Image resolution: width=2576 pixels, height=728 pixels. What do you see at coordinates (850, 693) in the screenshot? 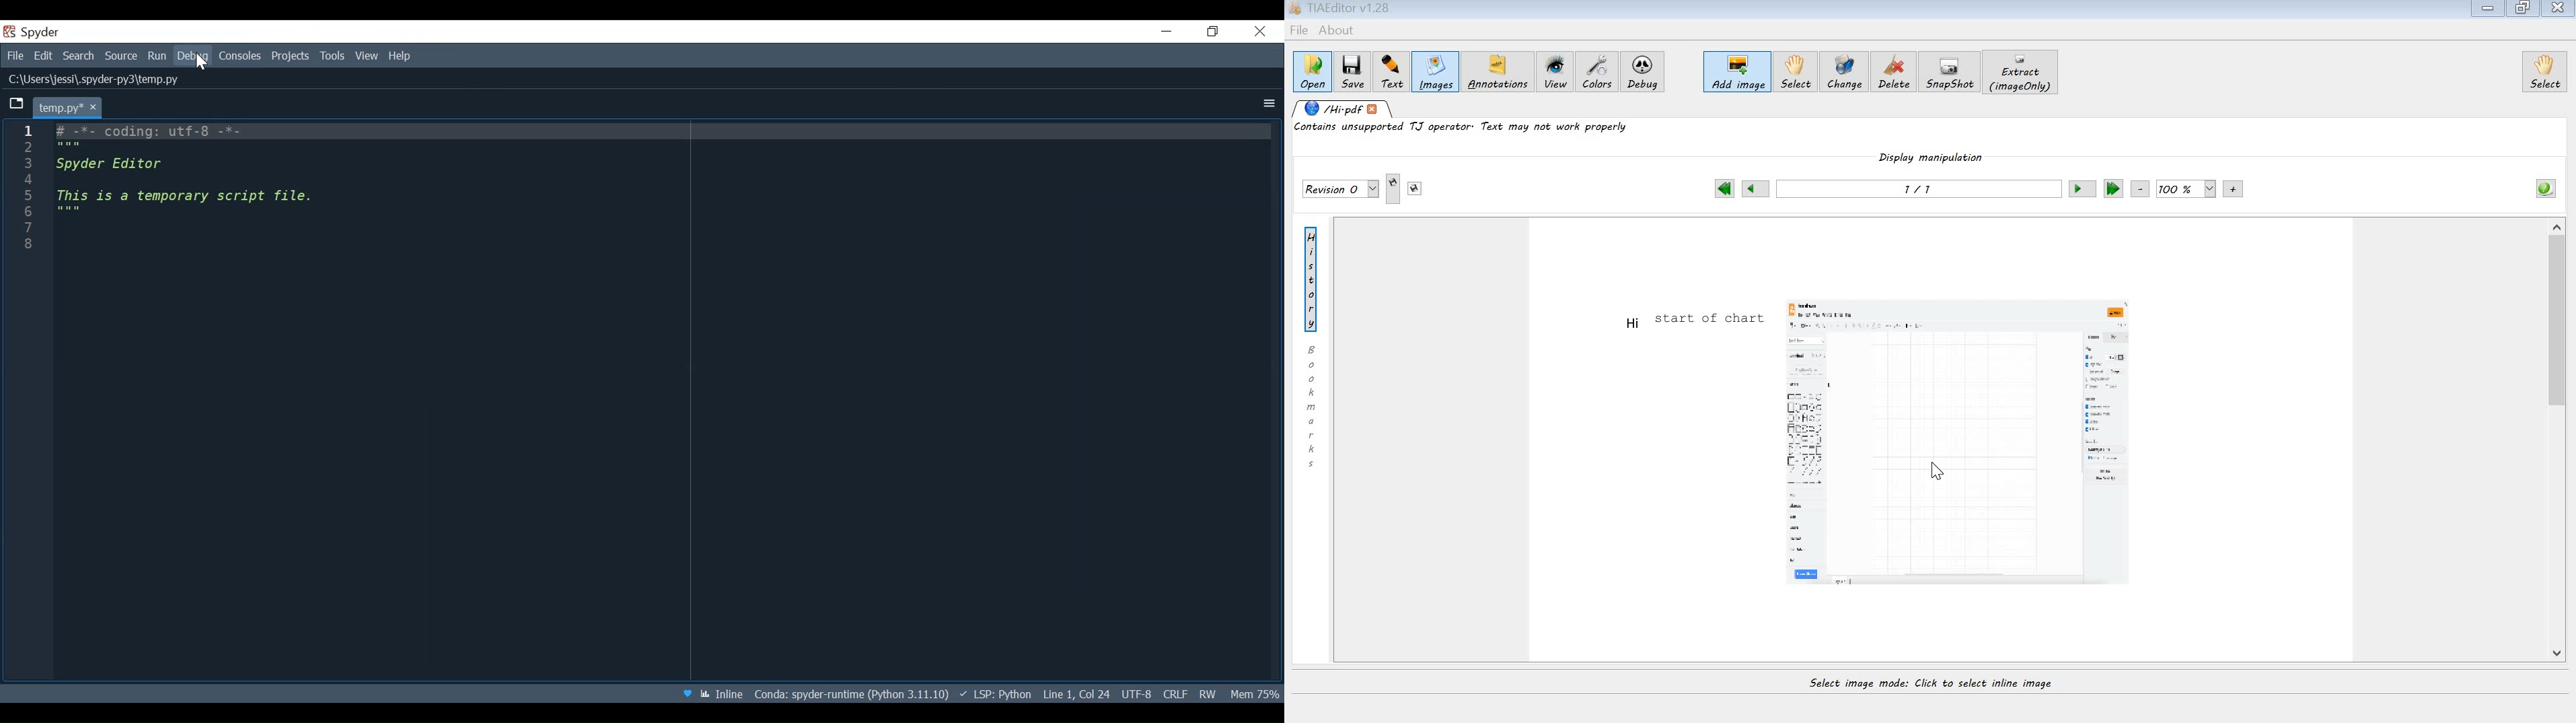
I see `File Path` at bounding box center [850, 693].